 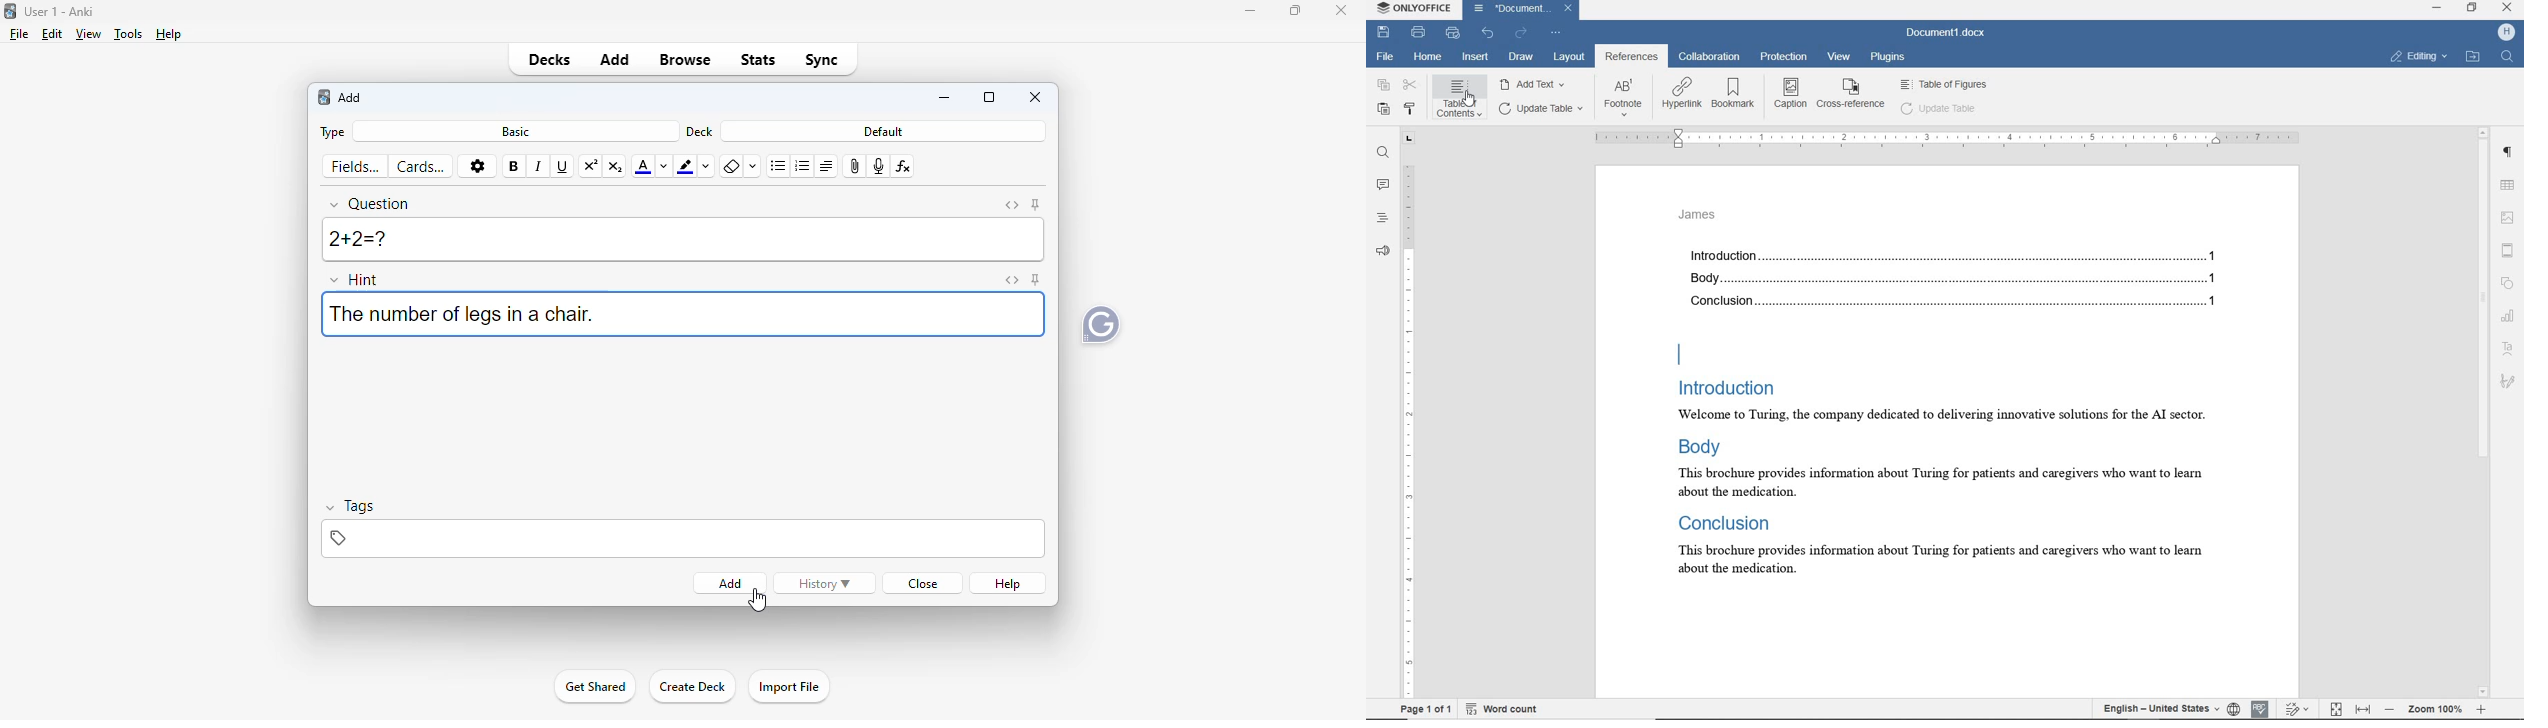 I want to click on subscript, so click(x=616, y=168).